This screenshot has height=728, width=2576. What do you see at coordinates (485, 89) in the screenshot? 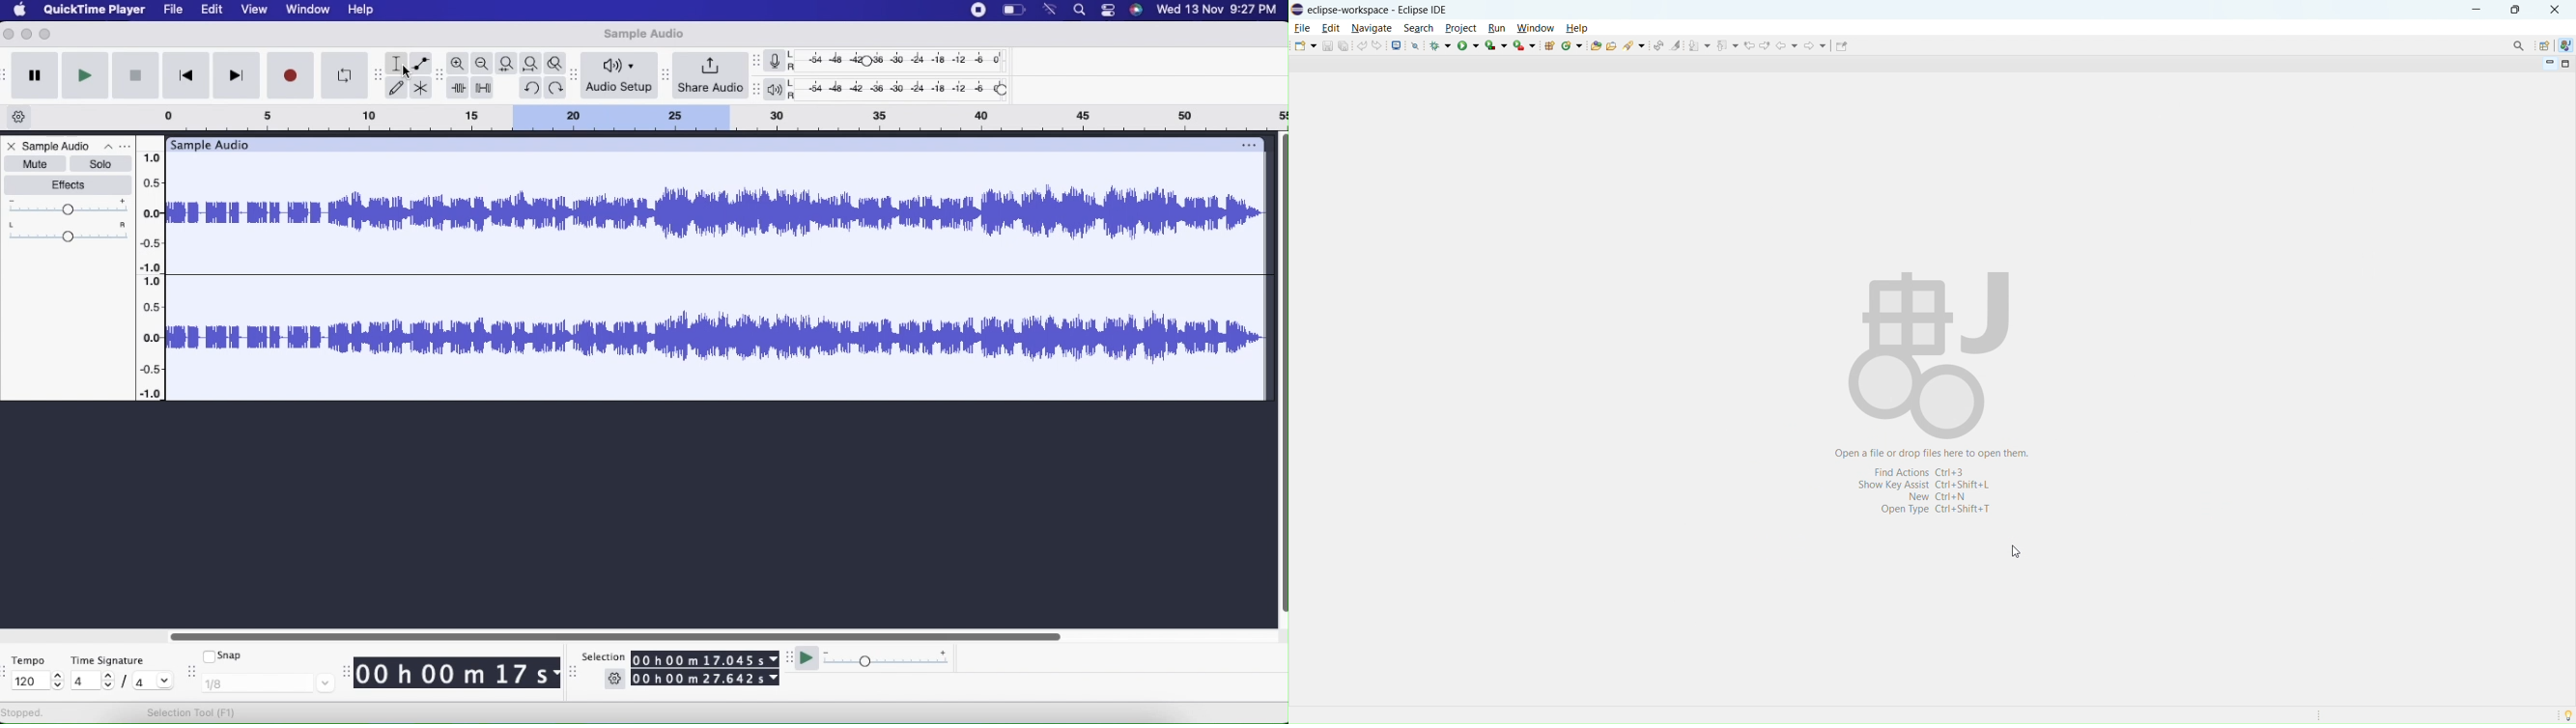
I see `Silence audio selection` at bounding box center [485, 89].